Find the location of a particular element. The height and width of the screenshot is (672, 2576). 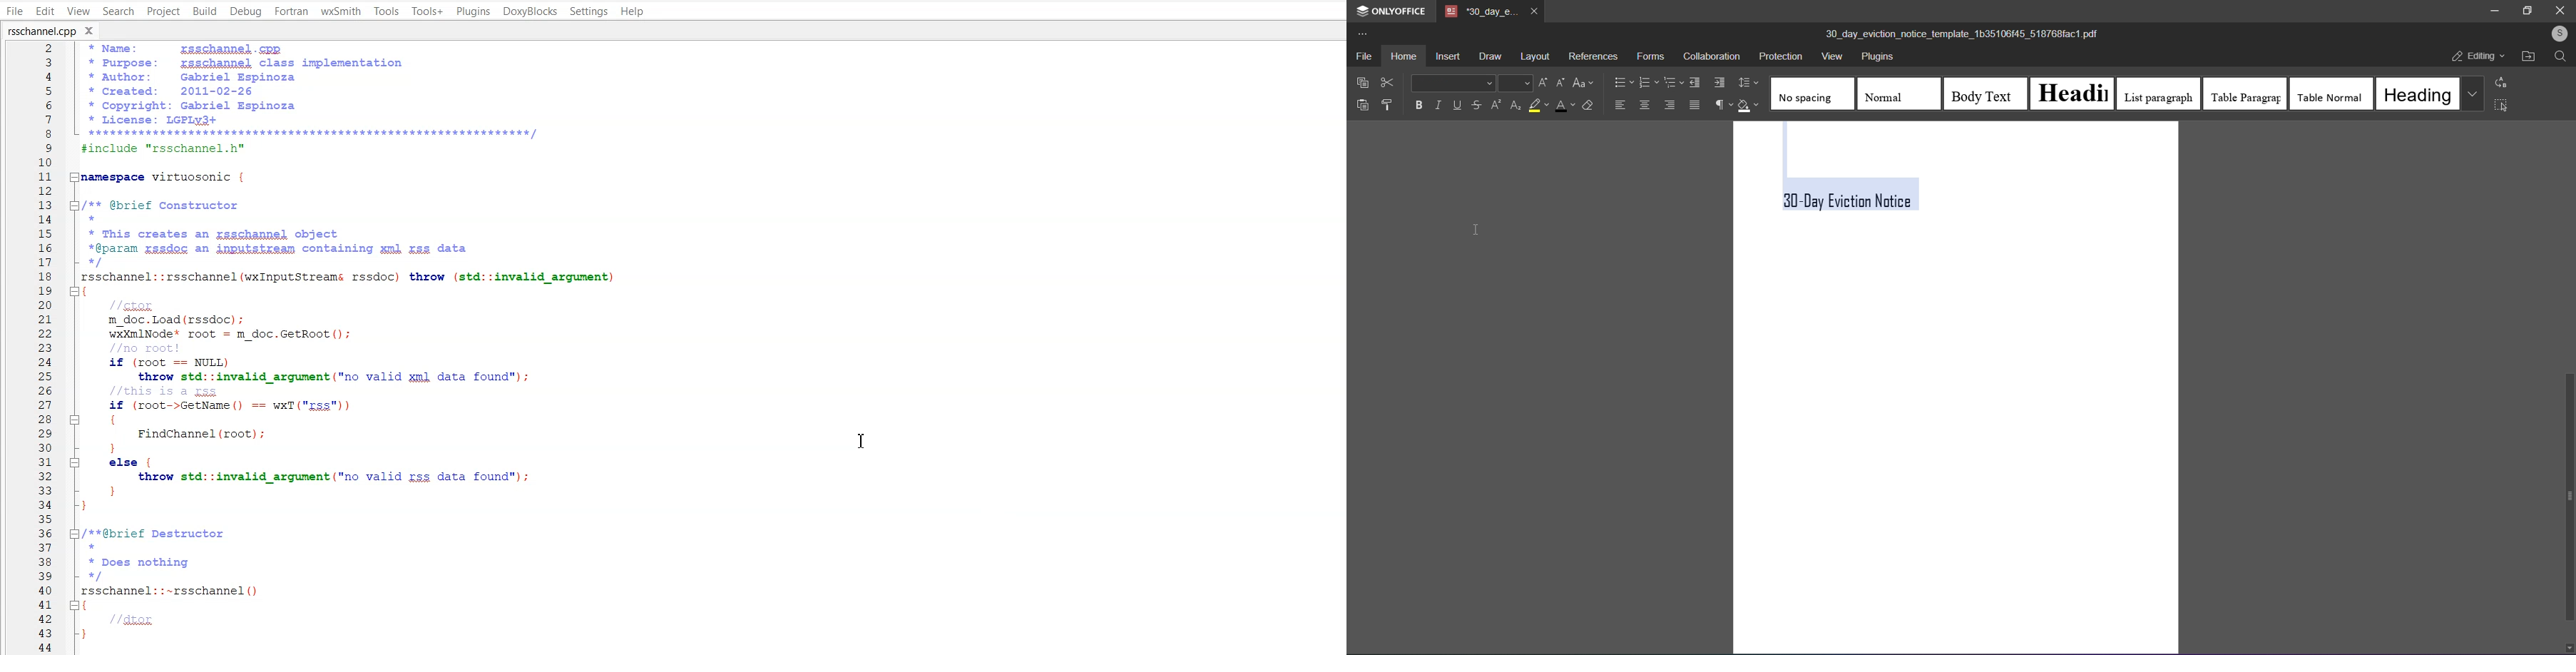

font color is located at coordinates (1562, 106).